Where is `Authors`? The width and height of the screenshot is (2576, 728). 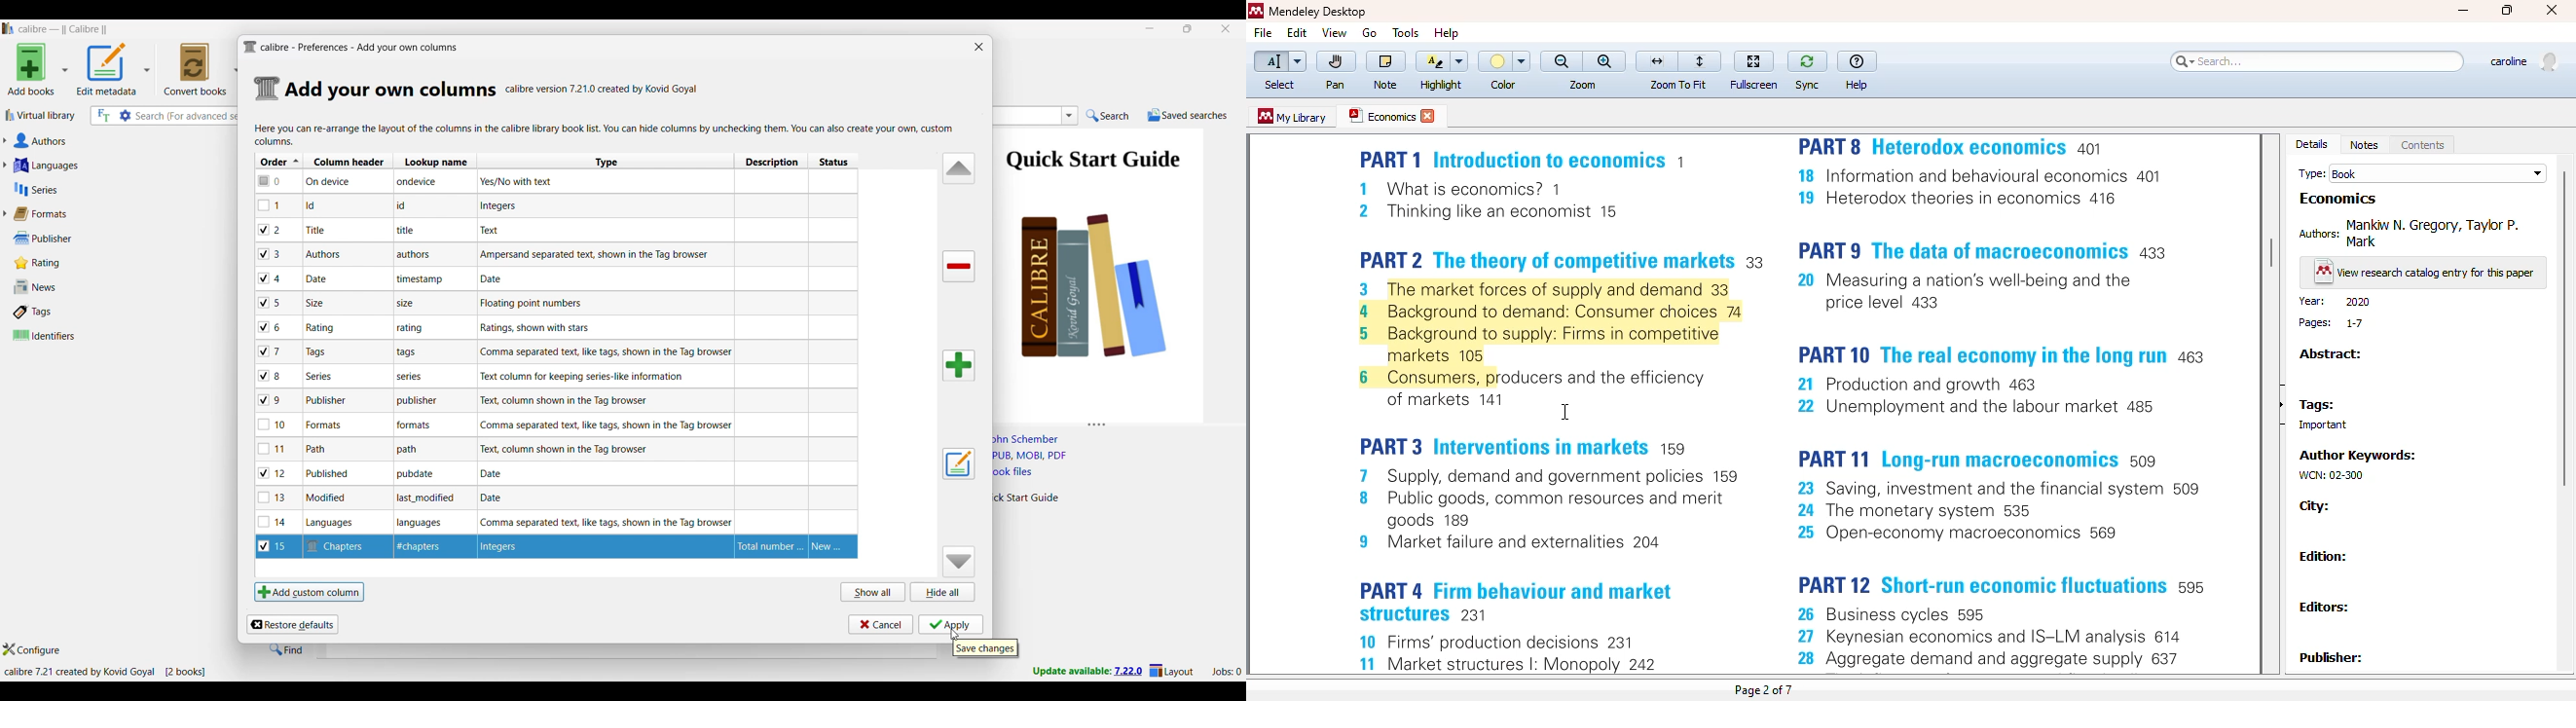 Authors is located at coordinates (103, 141).